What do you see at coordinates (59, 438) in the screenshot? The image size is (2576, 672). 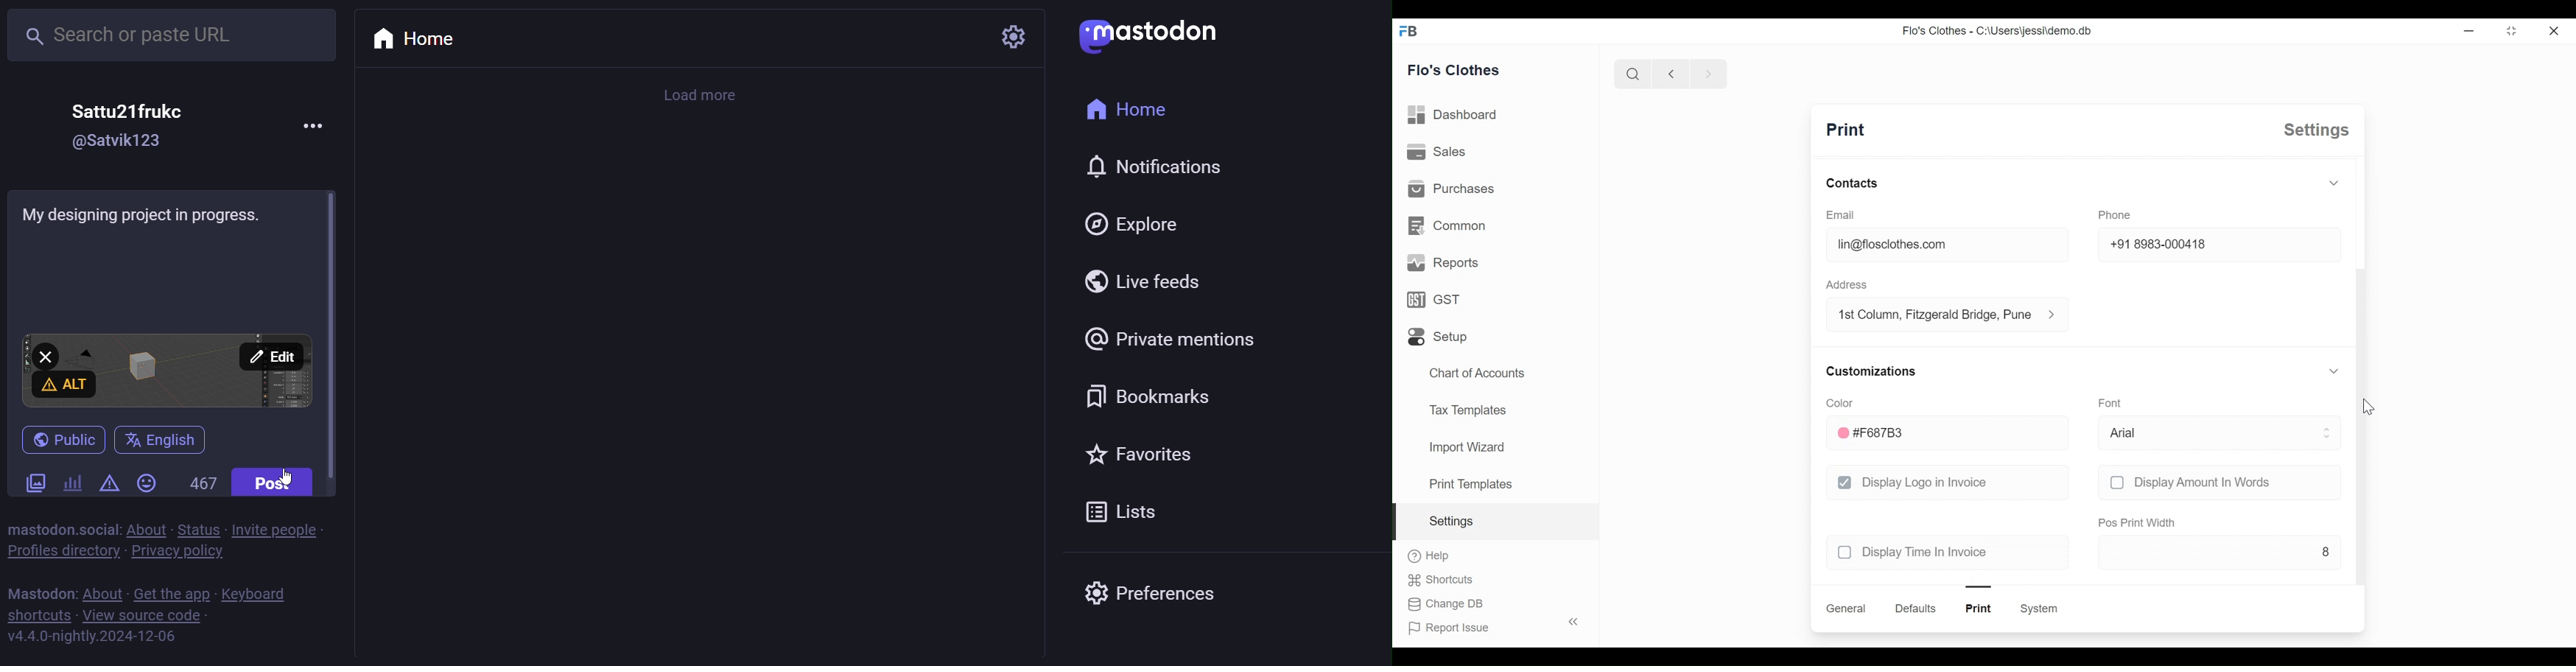 I see `publish` at bounding box center [59, 438].